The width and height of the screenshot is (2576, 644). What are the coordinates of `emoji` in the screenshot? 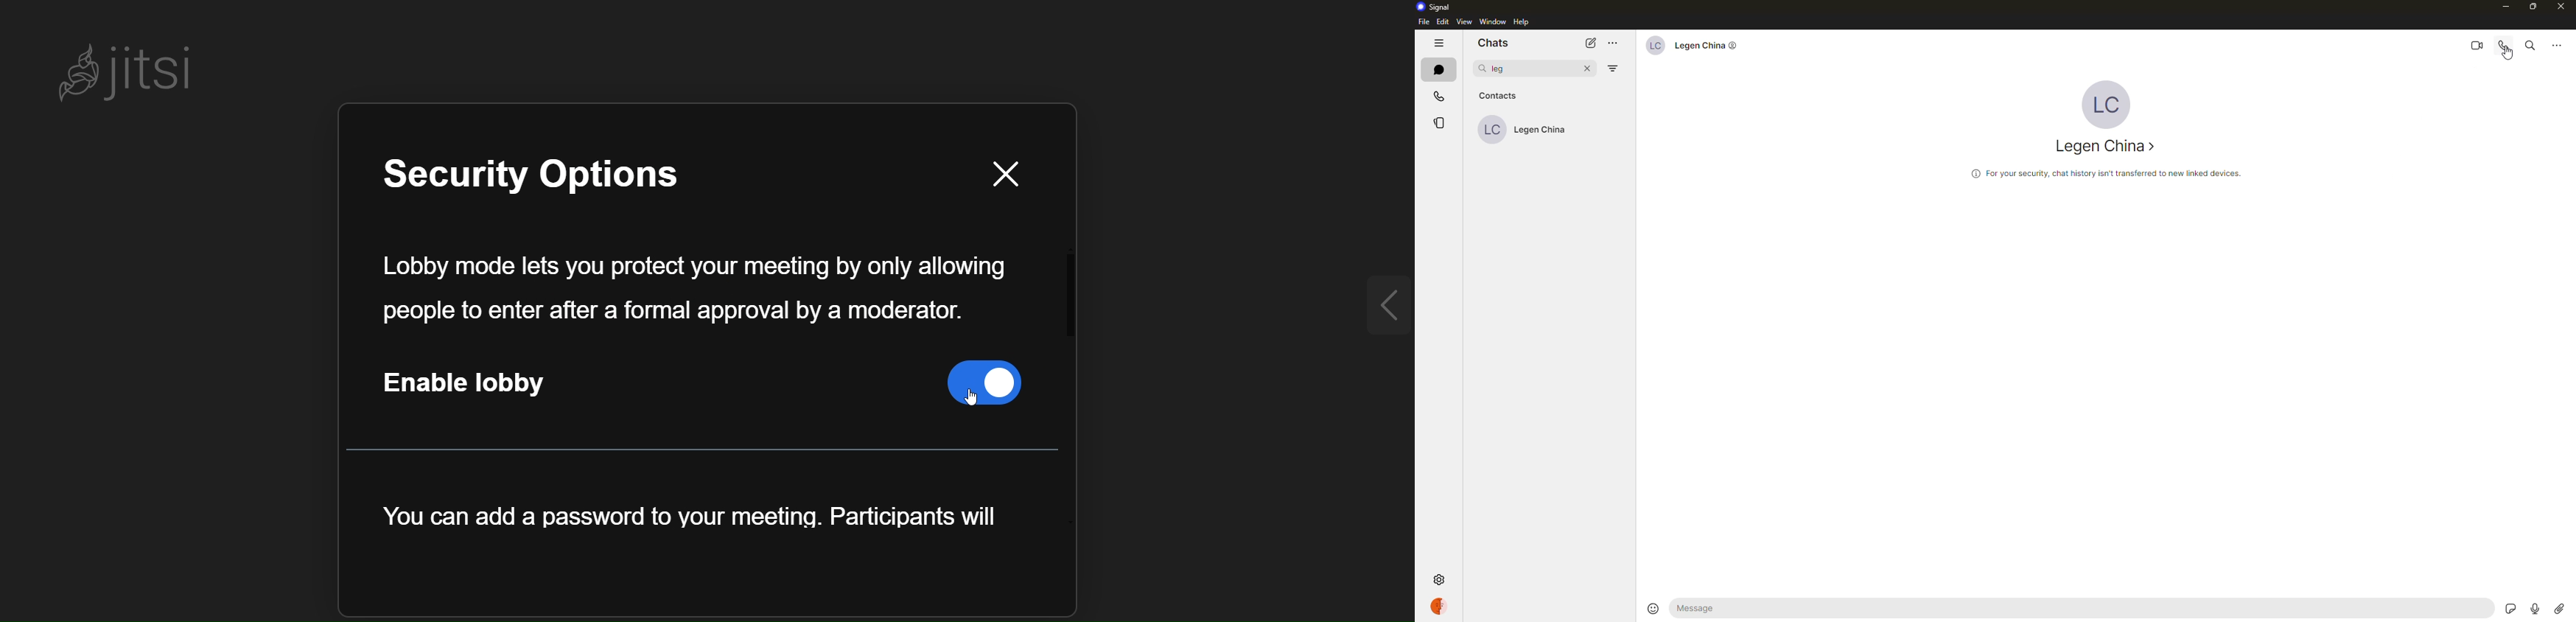 It's located at (1652, 608).